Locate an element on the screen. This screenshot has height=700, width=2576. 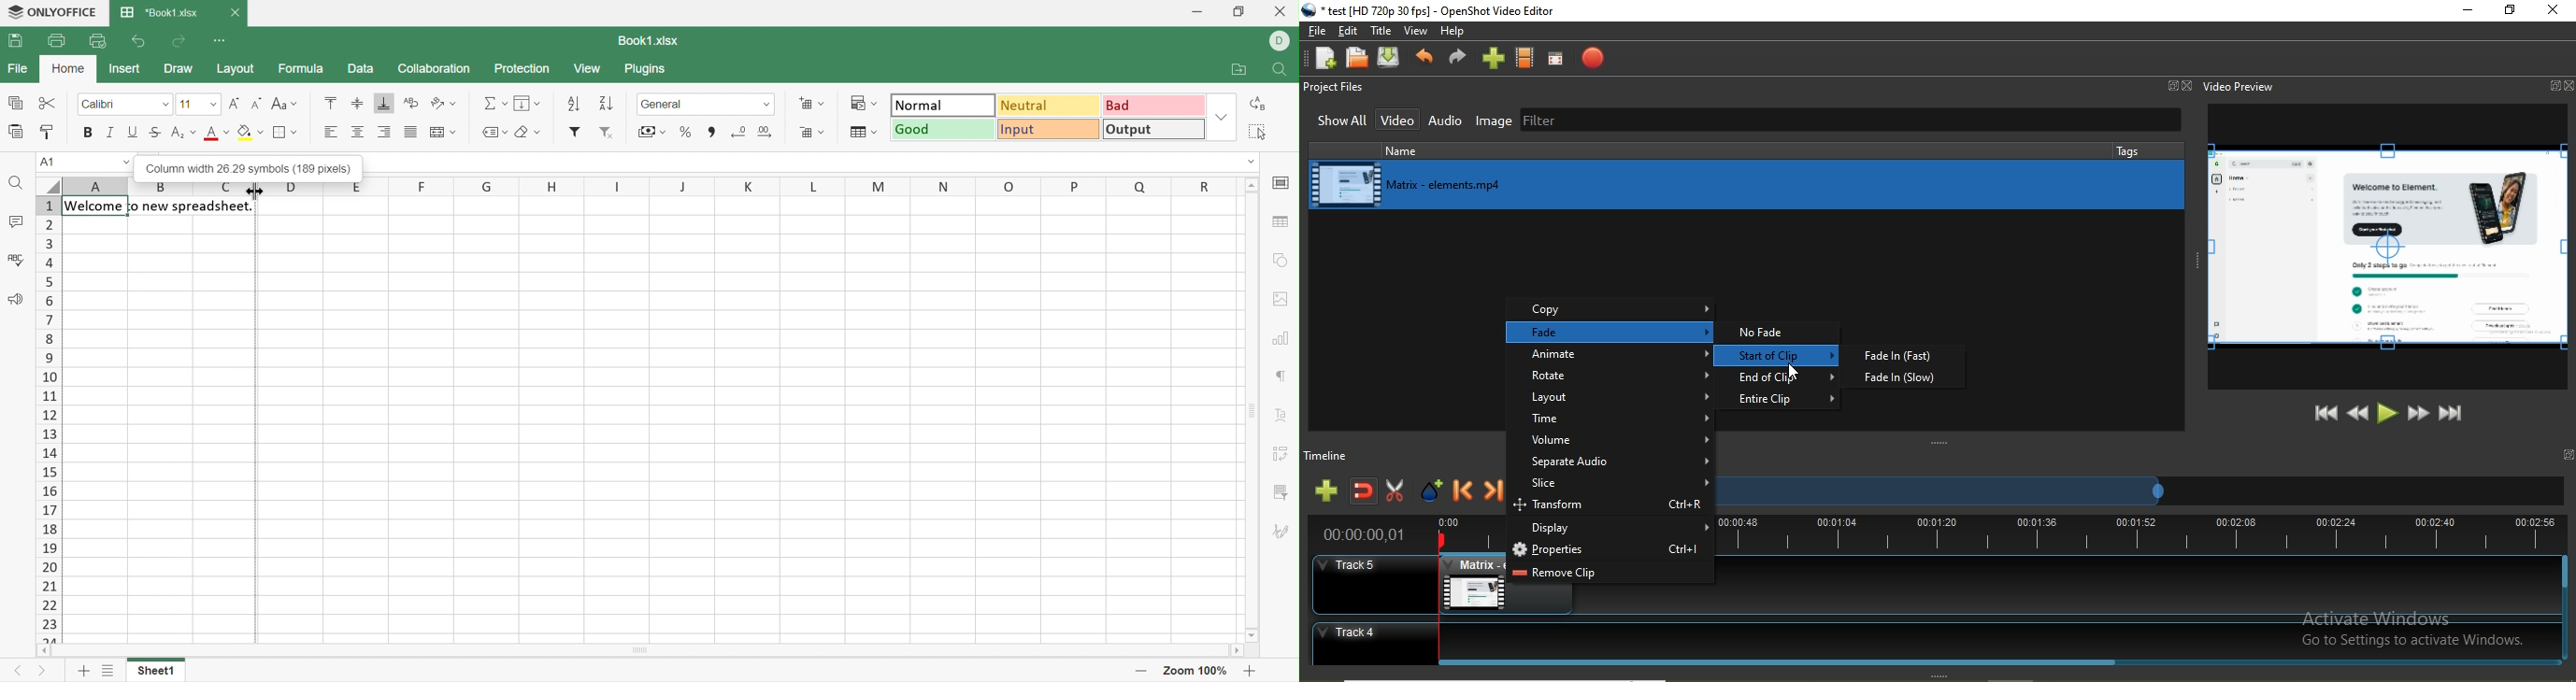
Insert cells is located at coordinates (811, 103).